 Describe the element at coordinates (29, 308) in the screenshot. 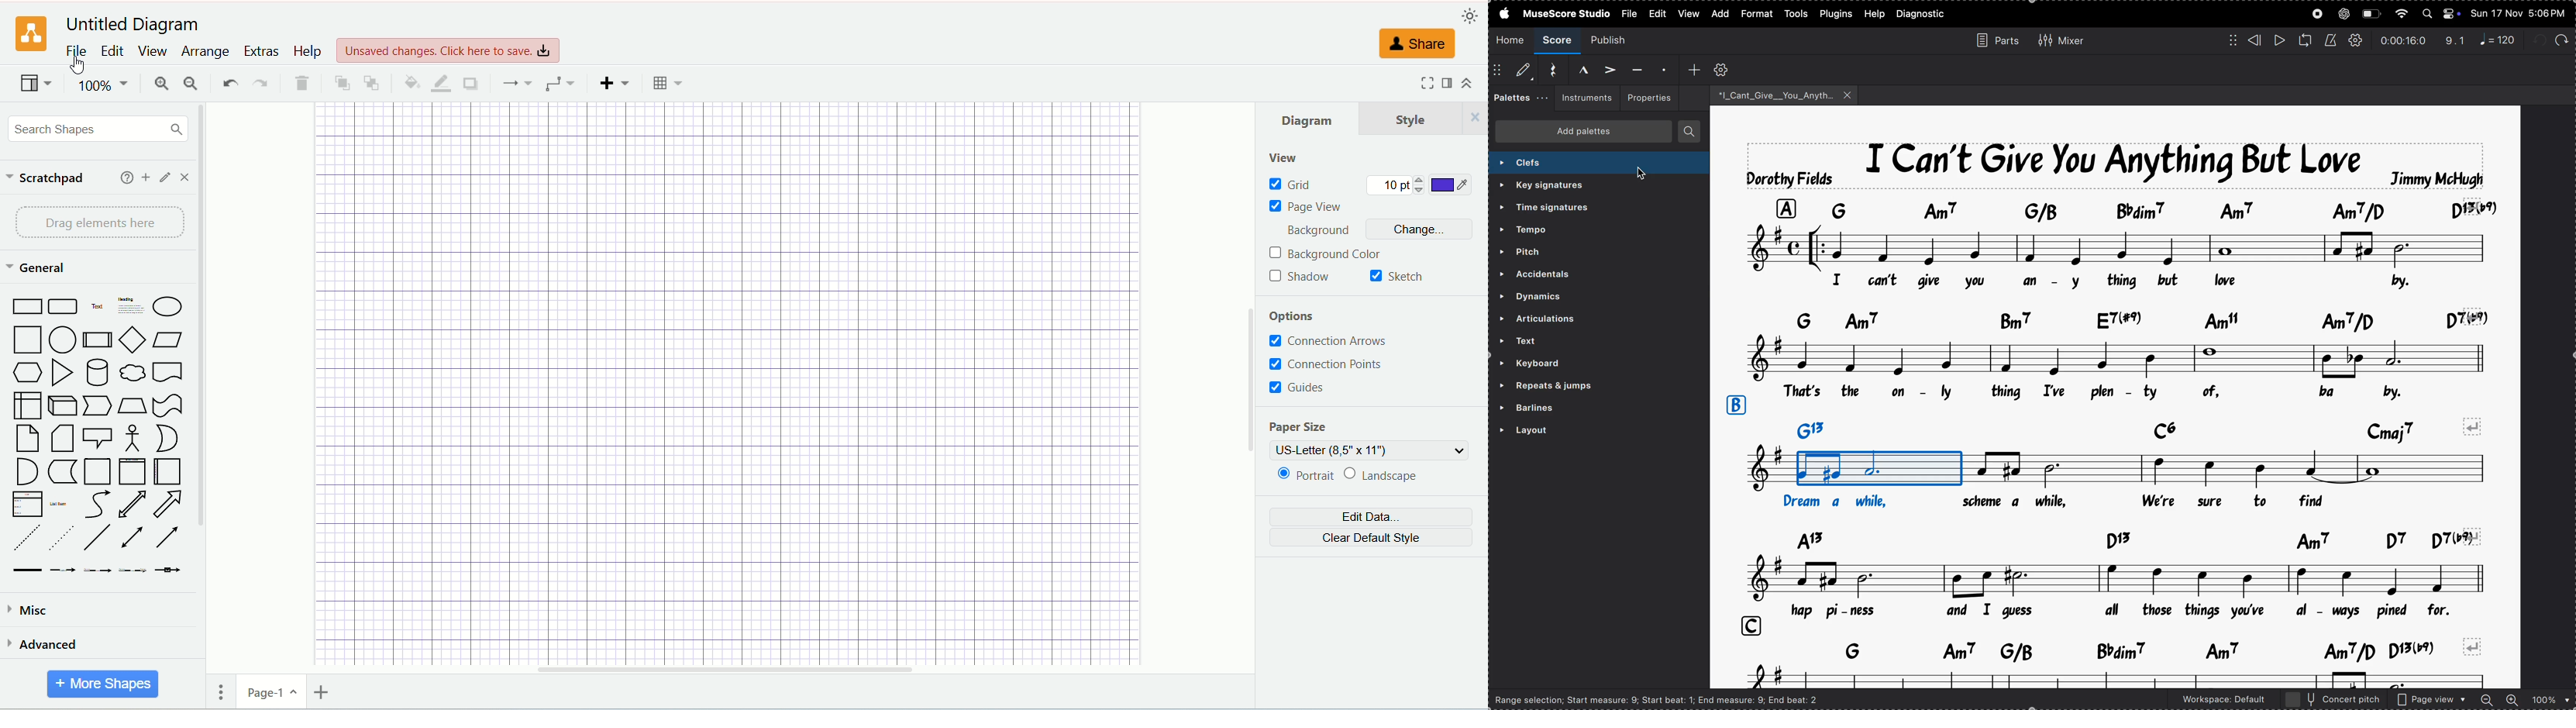

I see `rectangle` at that location.